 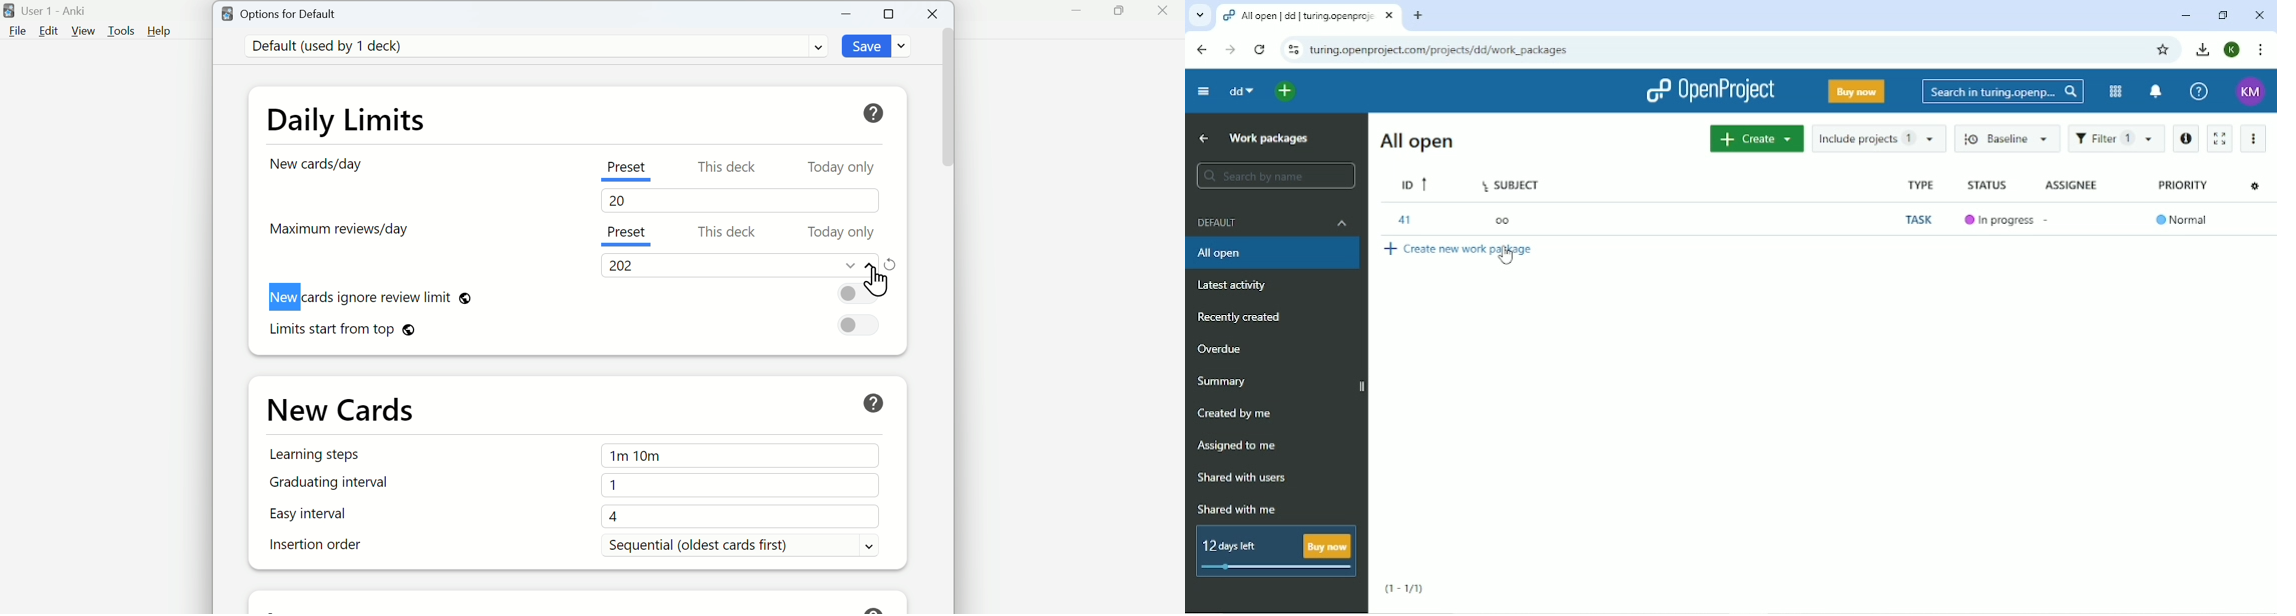 I want to click on Tools, so click(x=123, y=31).